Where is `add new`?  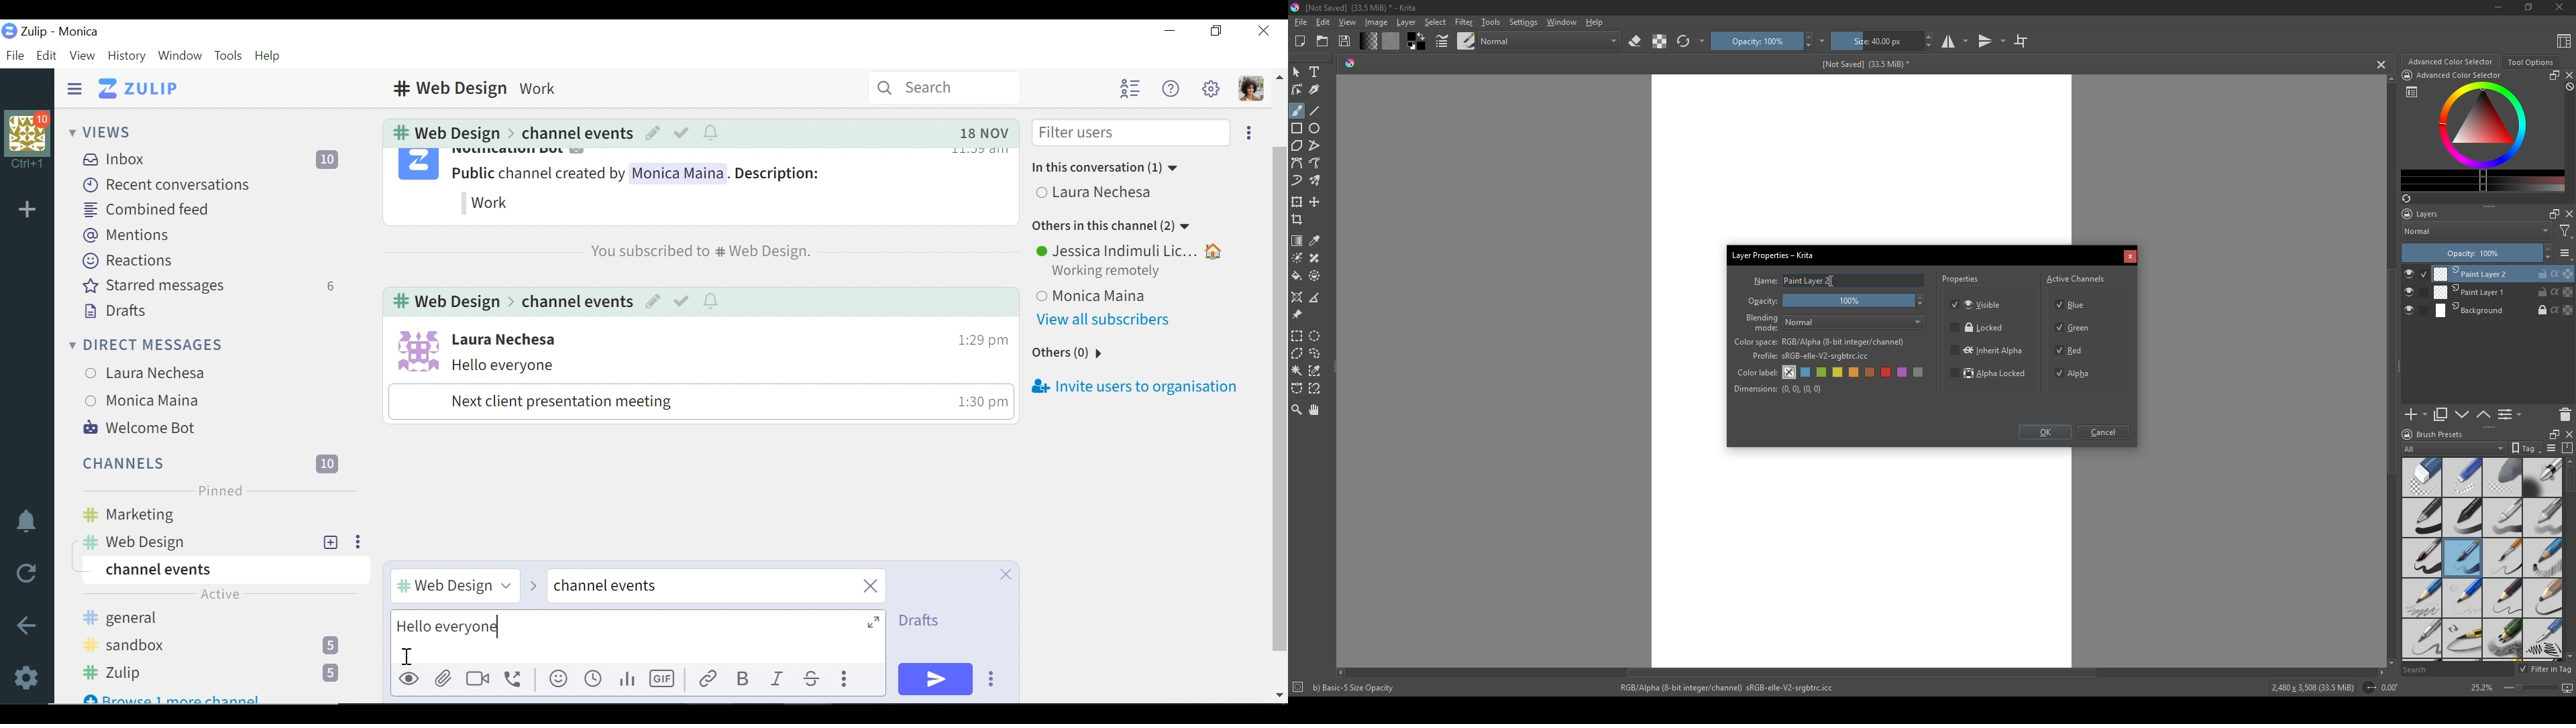
add new is located at coordinates (2415, 415).